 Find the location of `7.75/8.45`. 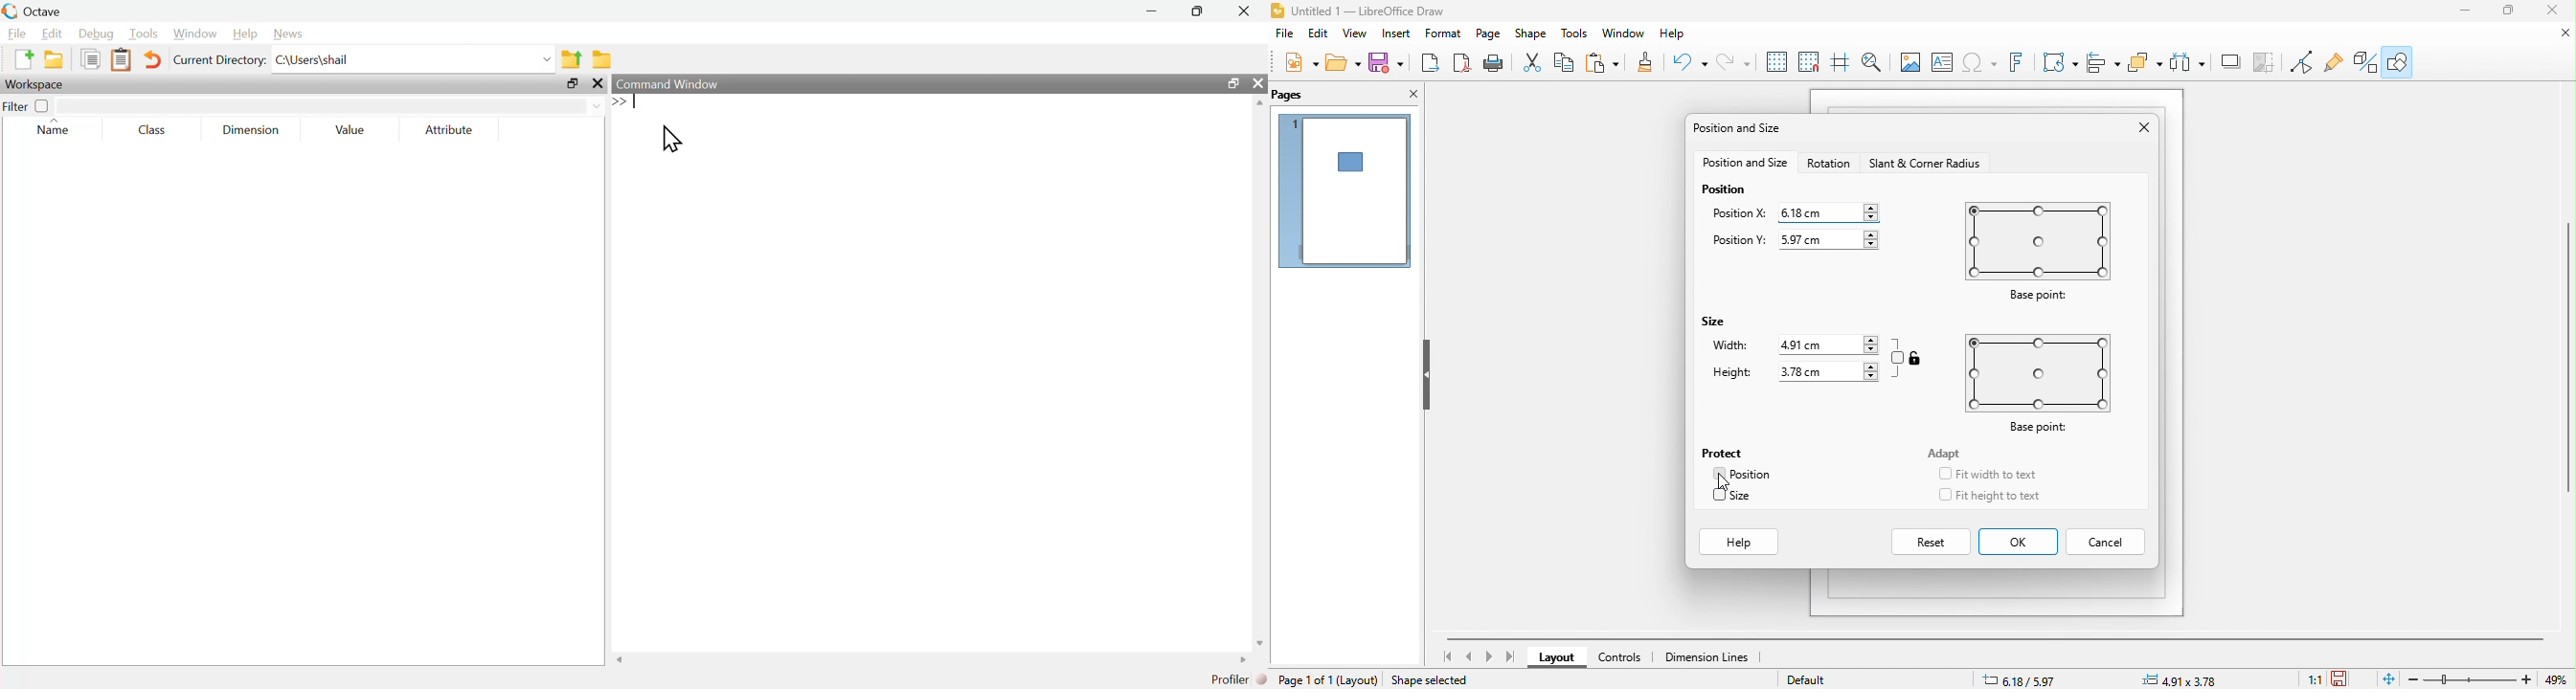

7.75/8.45 is located at coordinates (2045, 678).